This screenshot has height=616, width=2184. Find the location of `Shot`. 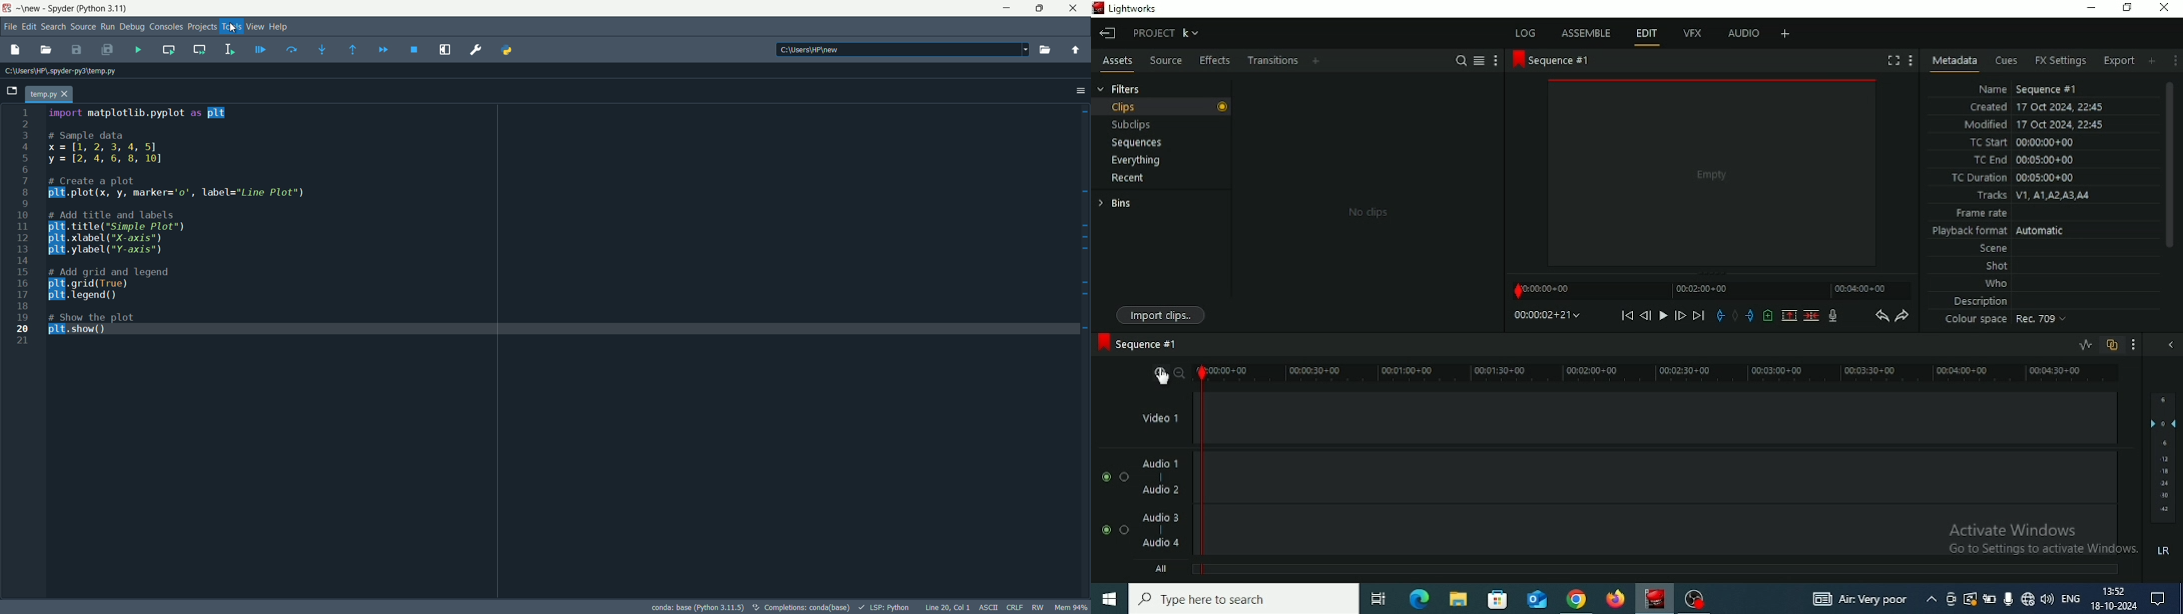

Shot is located at coordinates (1997, 267).